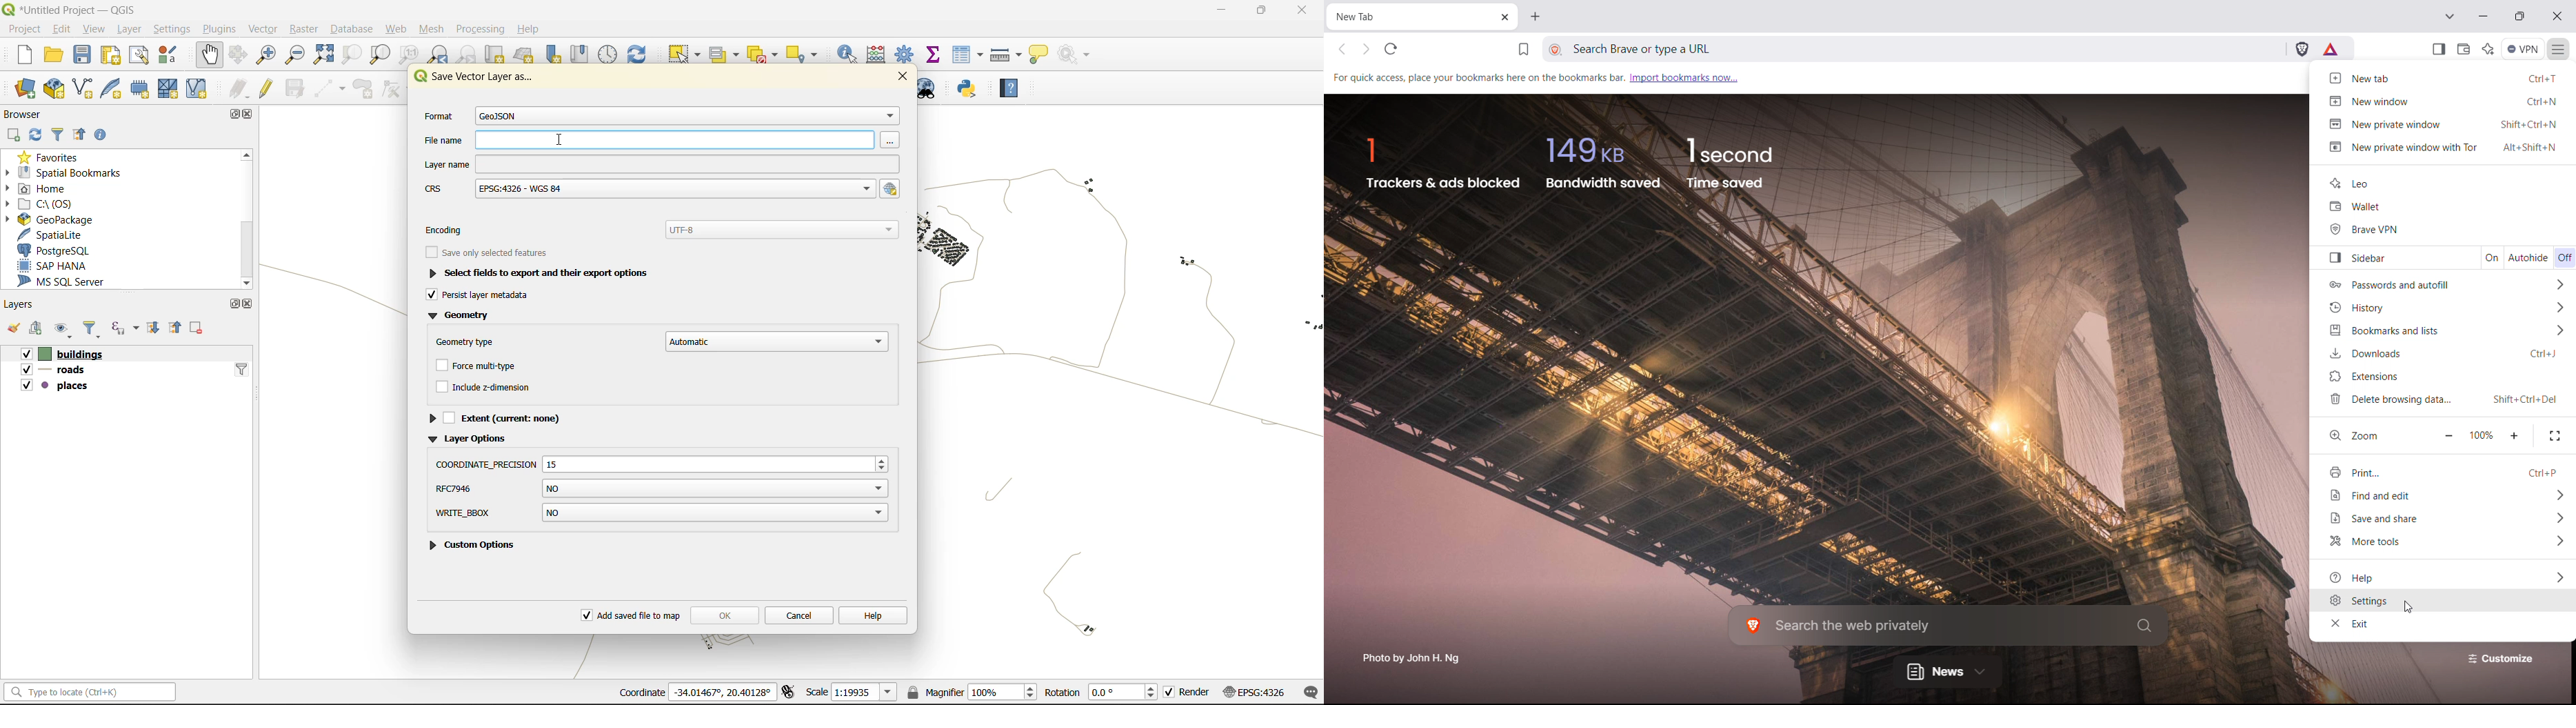  I want to click on buildings, so click(58, 353).